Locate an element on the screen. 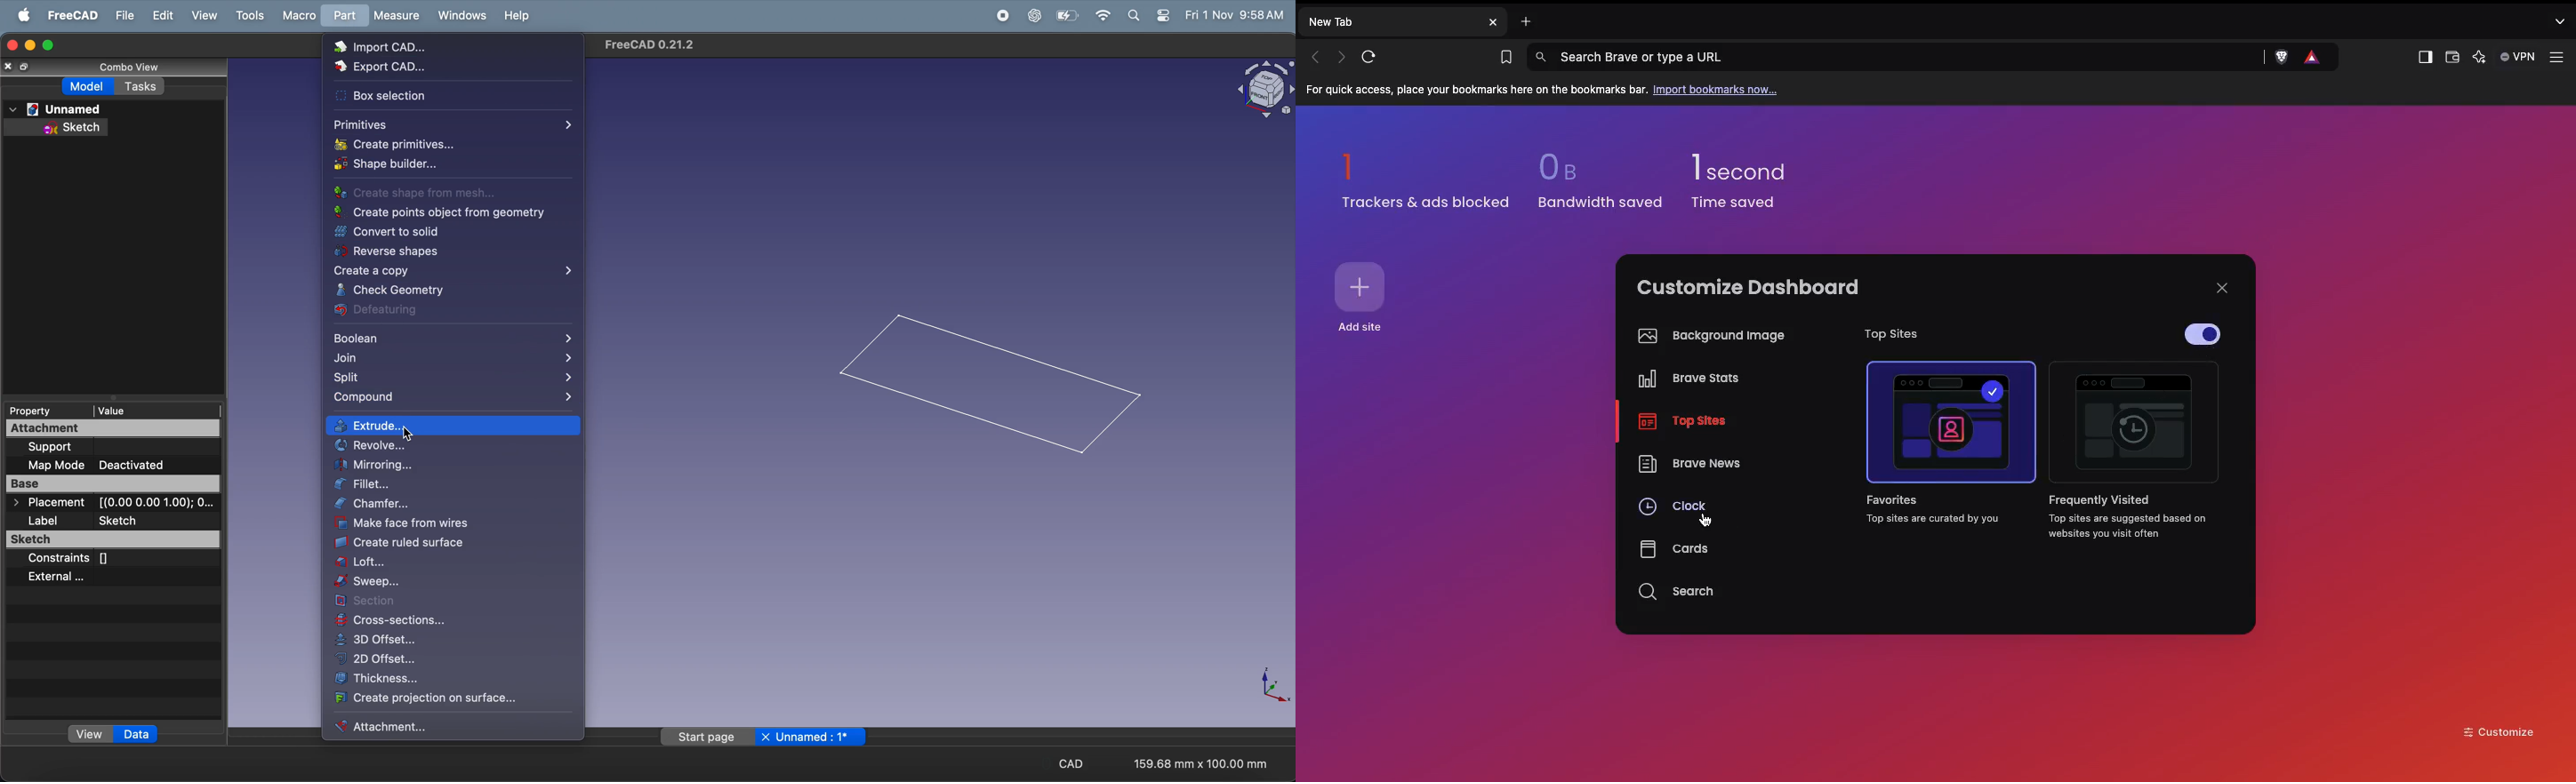  compound is located at coordinates (451, 399).